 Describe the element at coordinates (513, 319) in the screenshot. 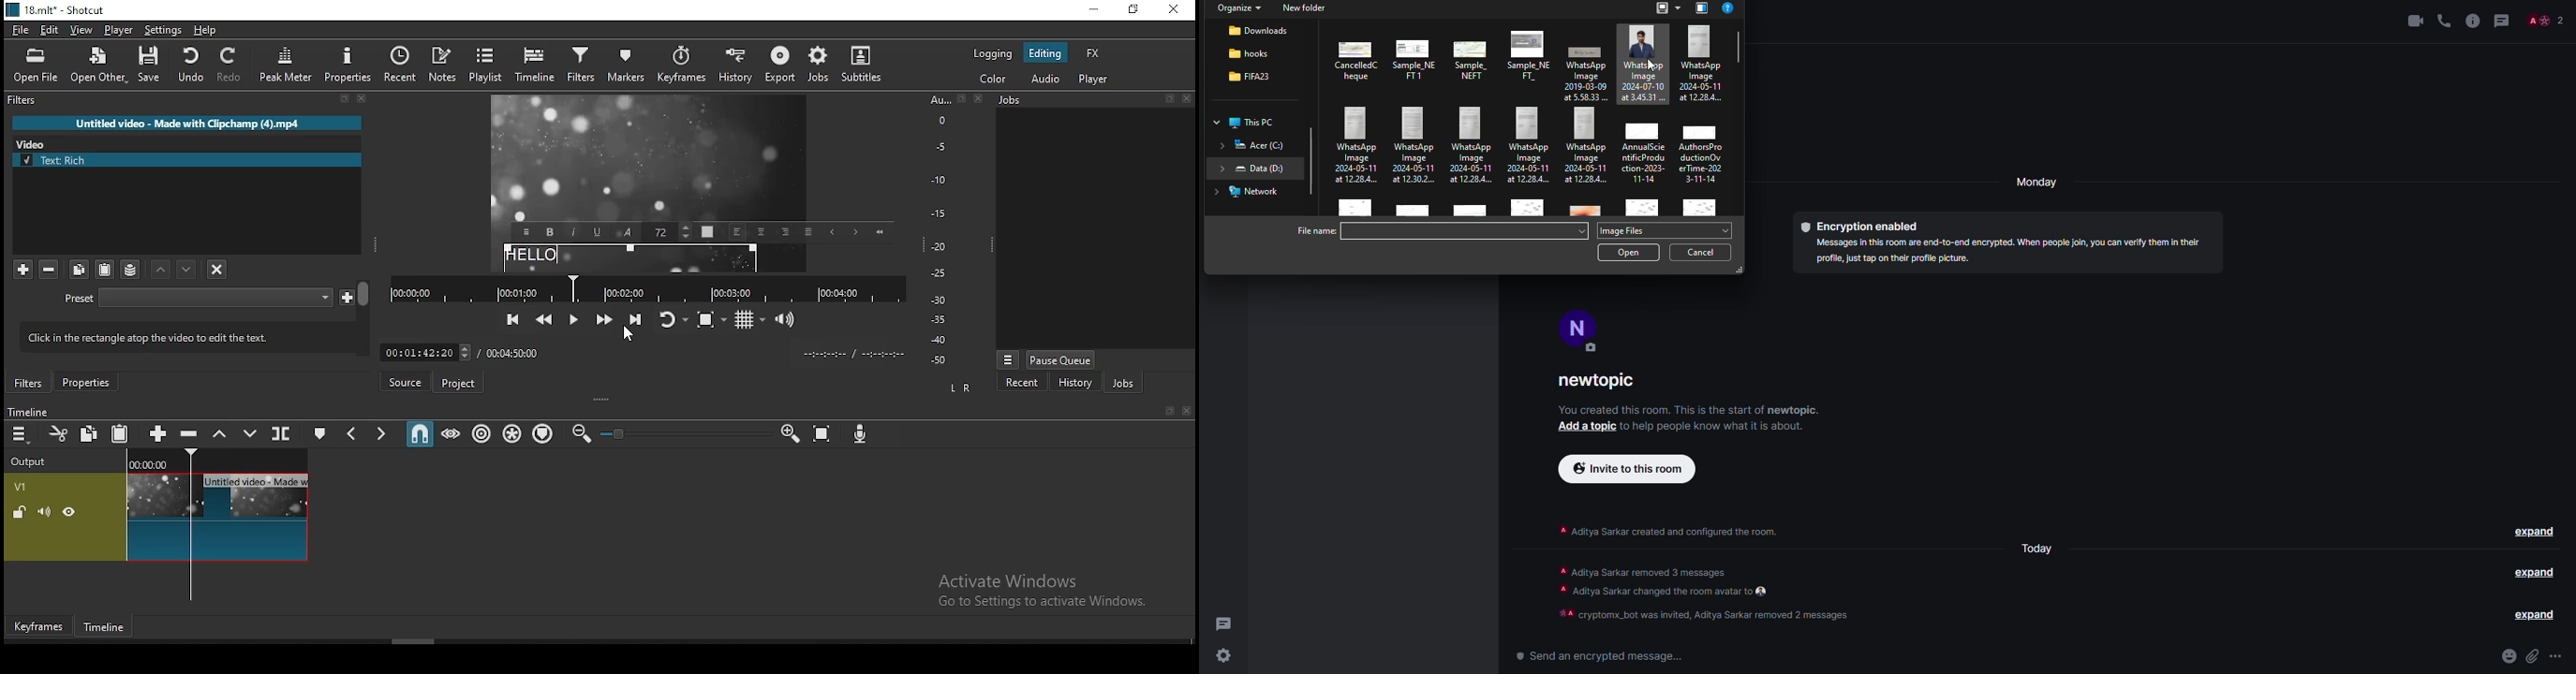

I see `skip to the previous point` at that location.